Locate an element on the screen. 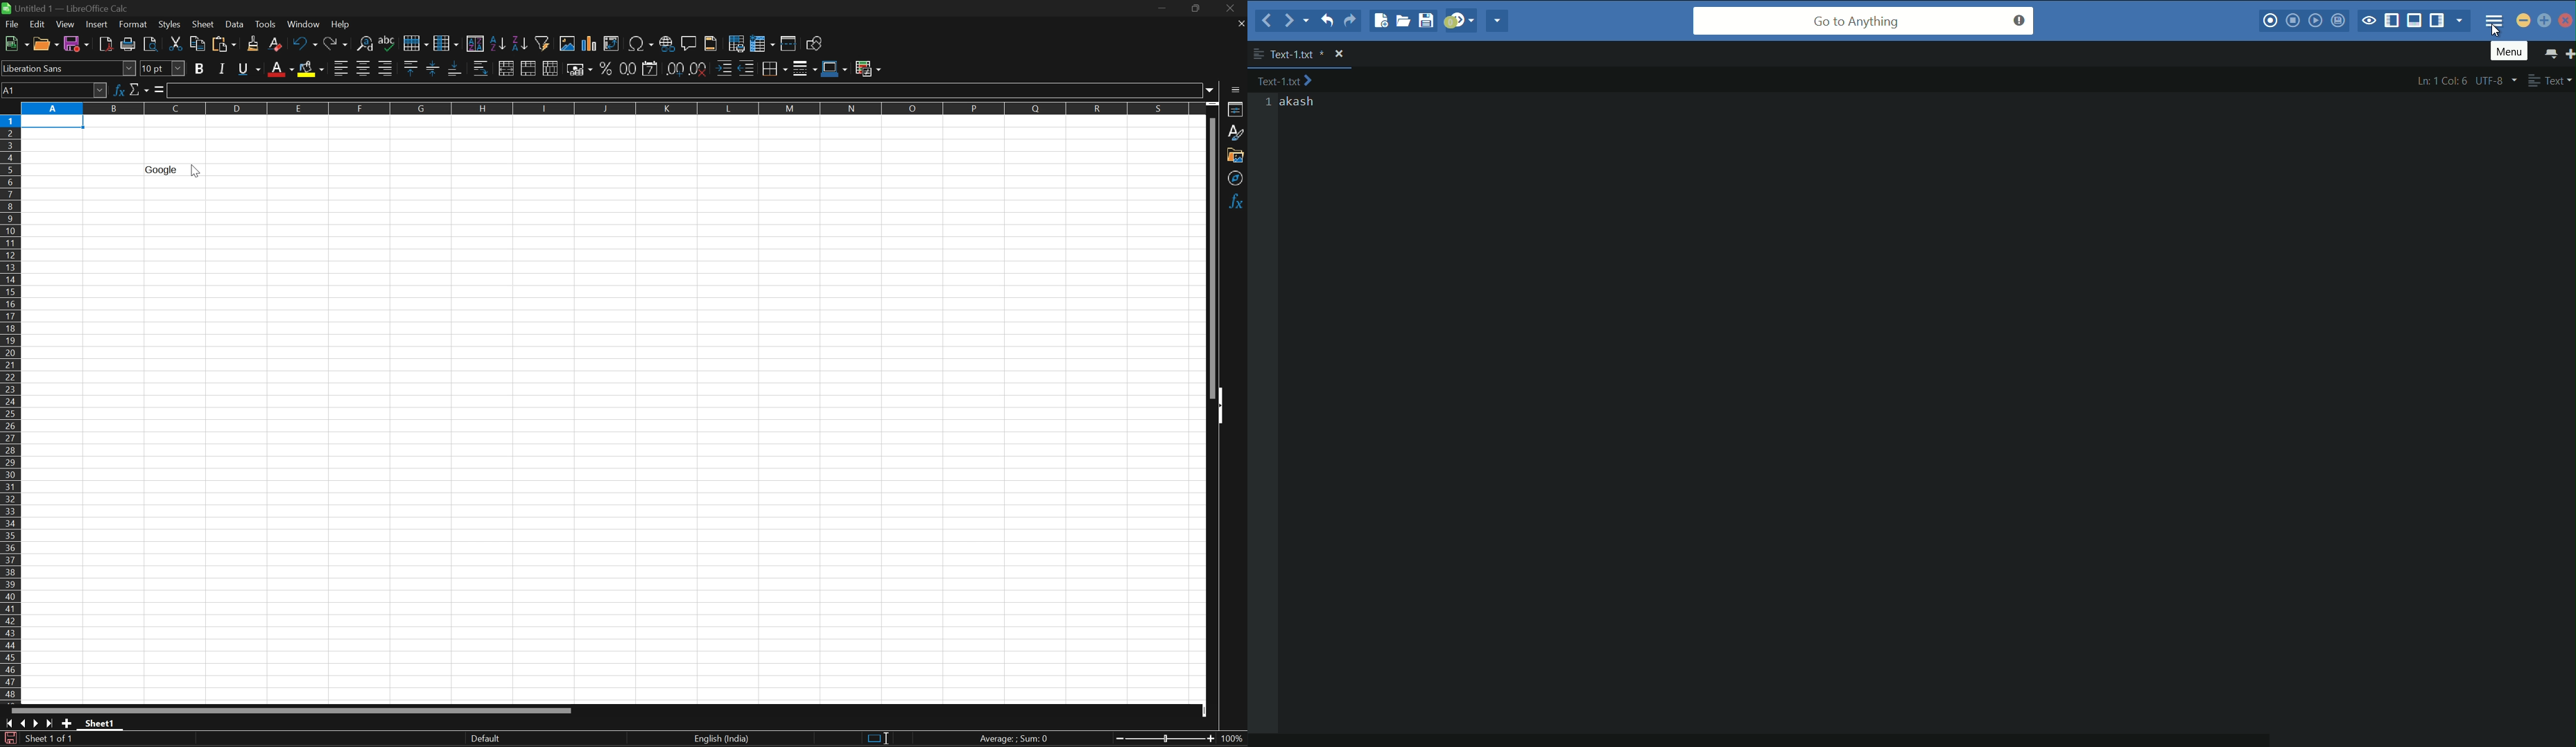  Italic is located at coordinates (224, 69).